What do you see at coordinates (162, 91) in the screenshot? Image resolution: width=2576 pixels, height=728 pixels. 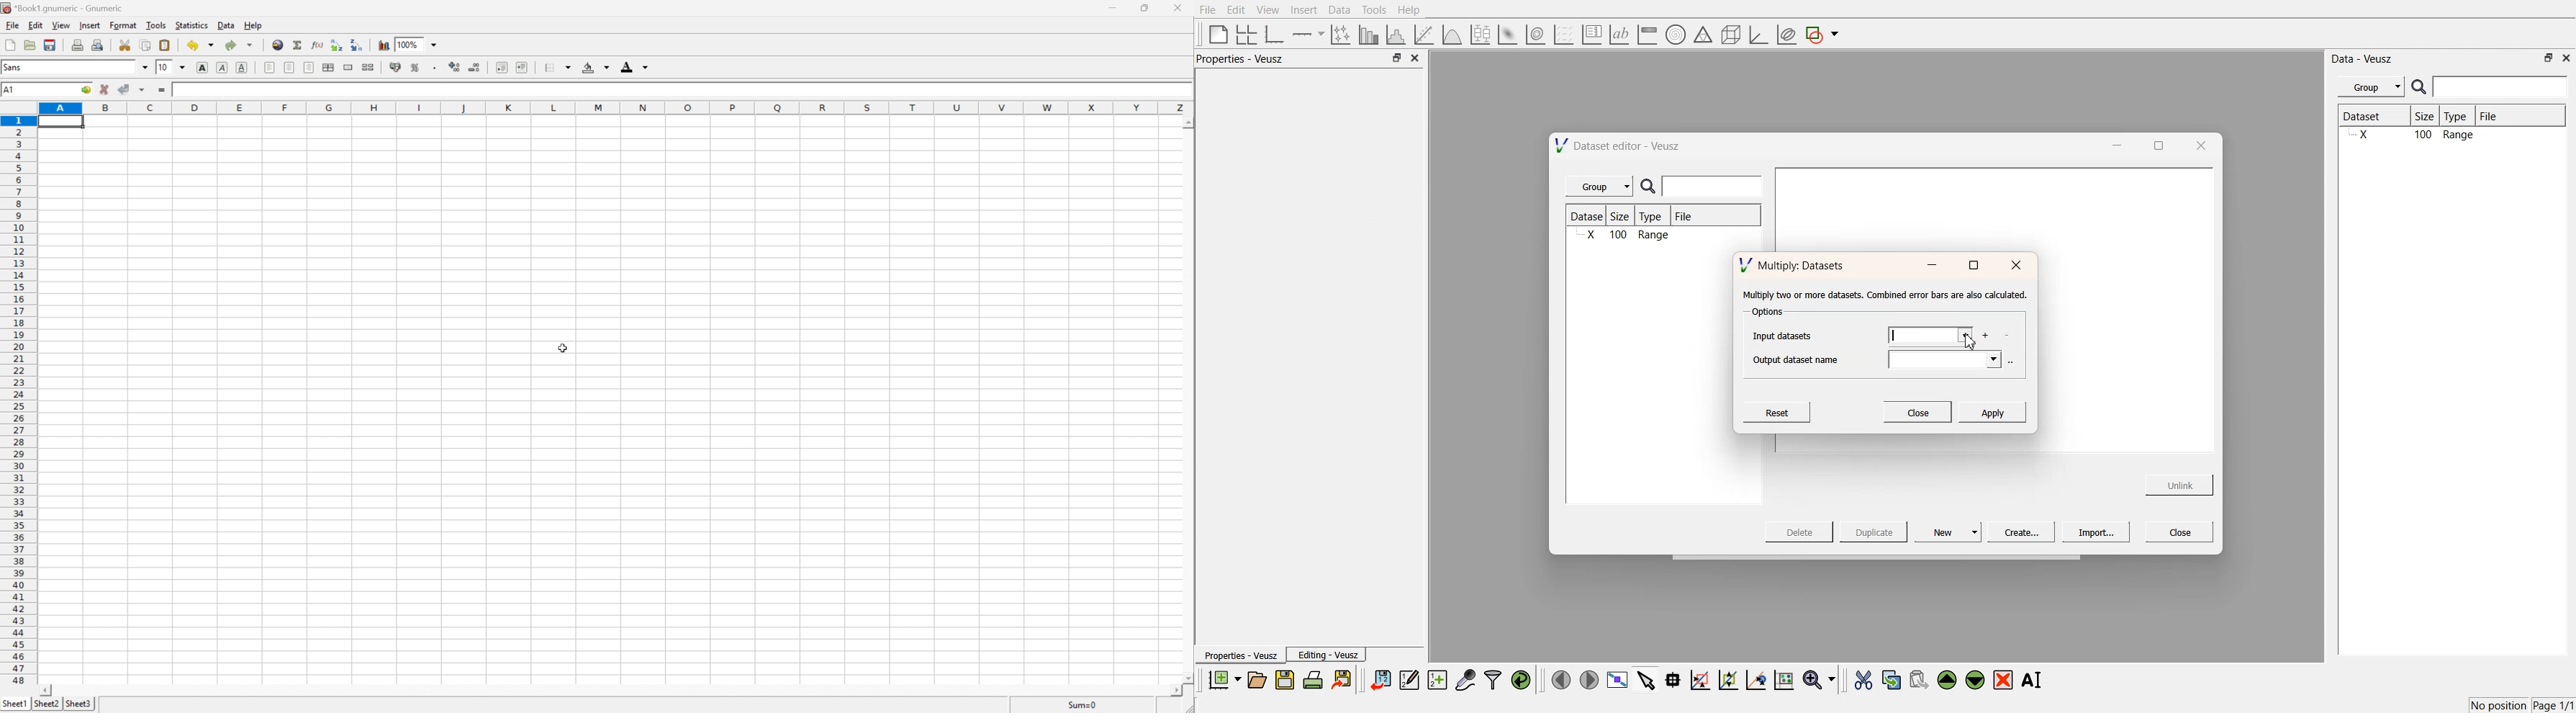 I see `Enter formula` at bounding box center [162, 91].